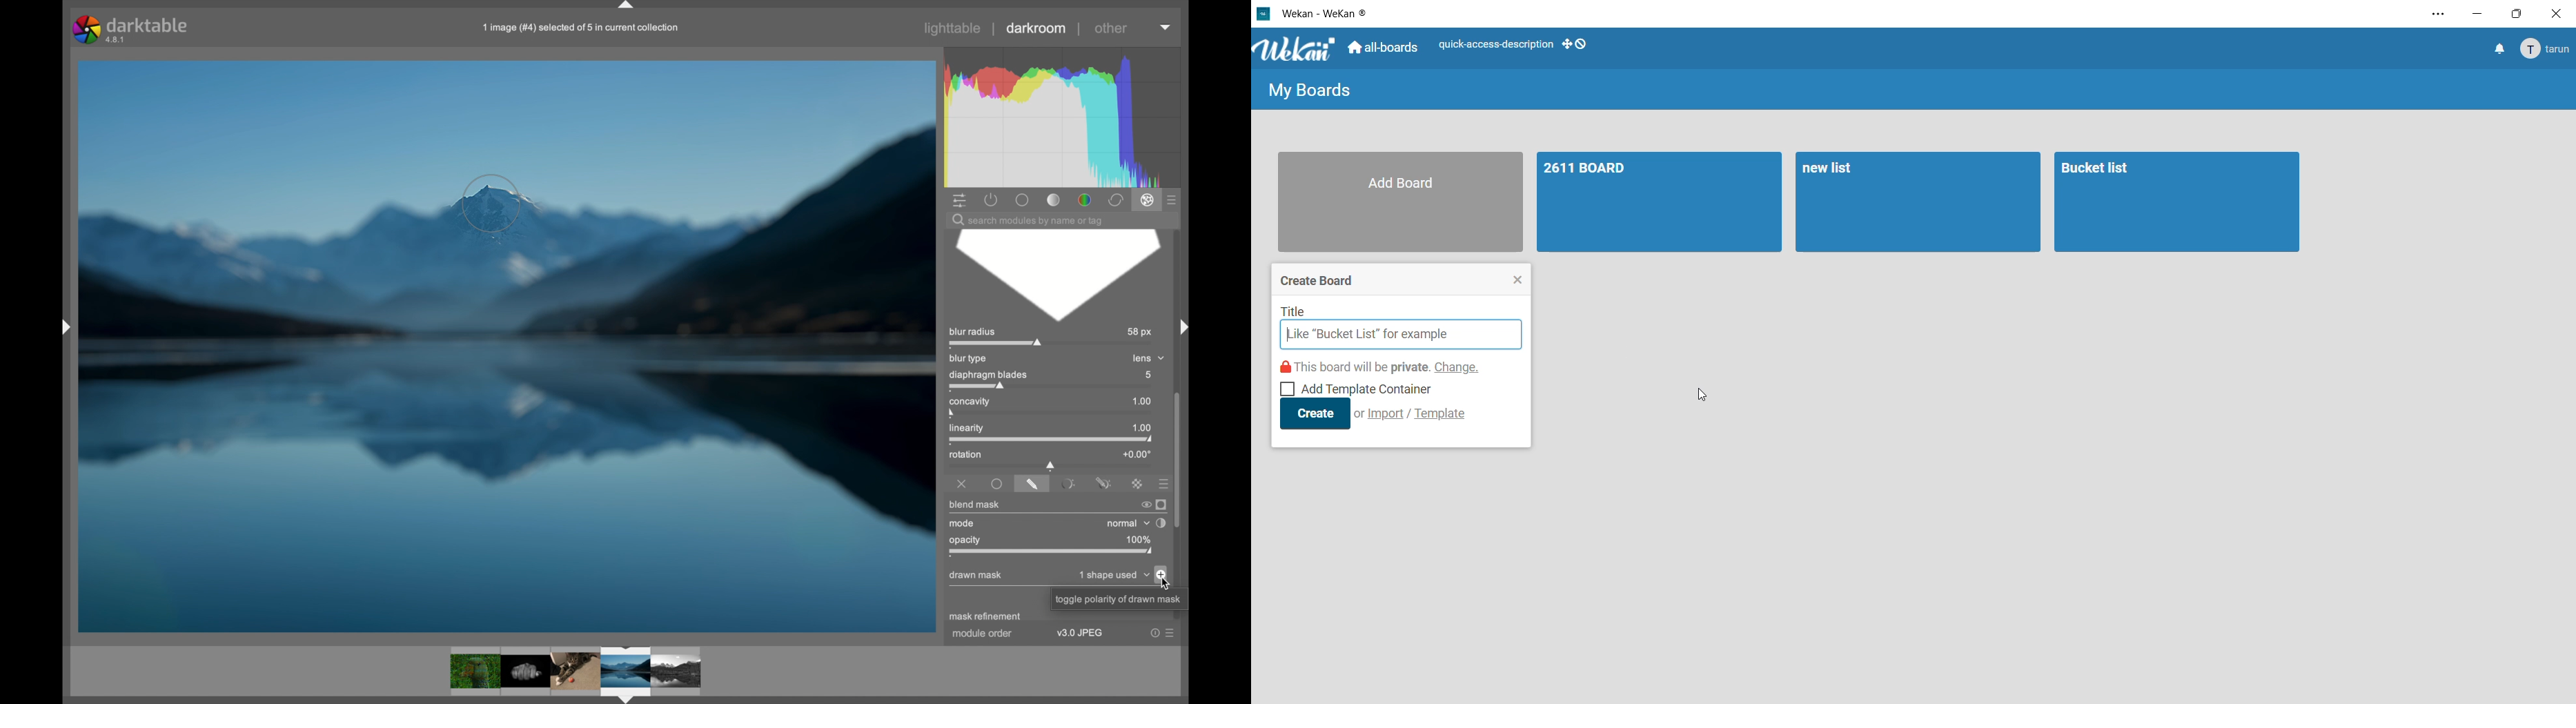  Describe the element at coordinates (1112, 576) in the screenshot. I see `no mask used dropdown` at that location.